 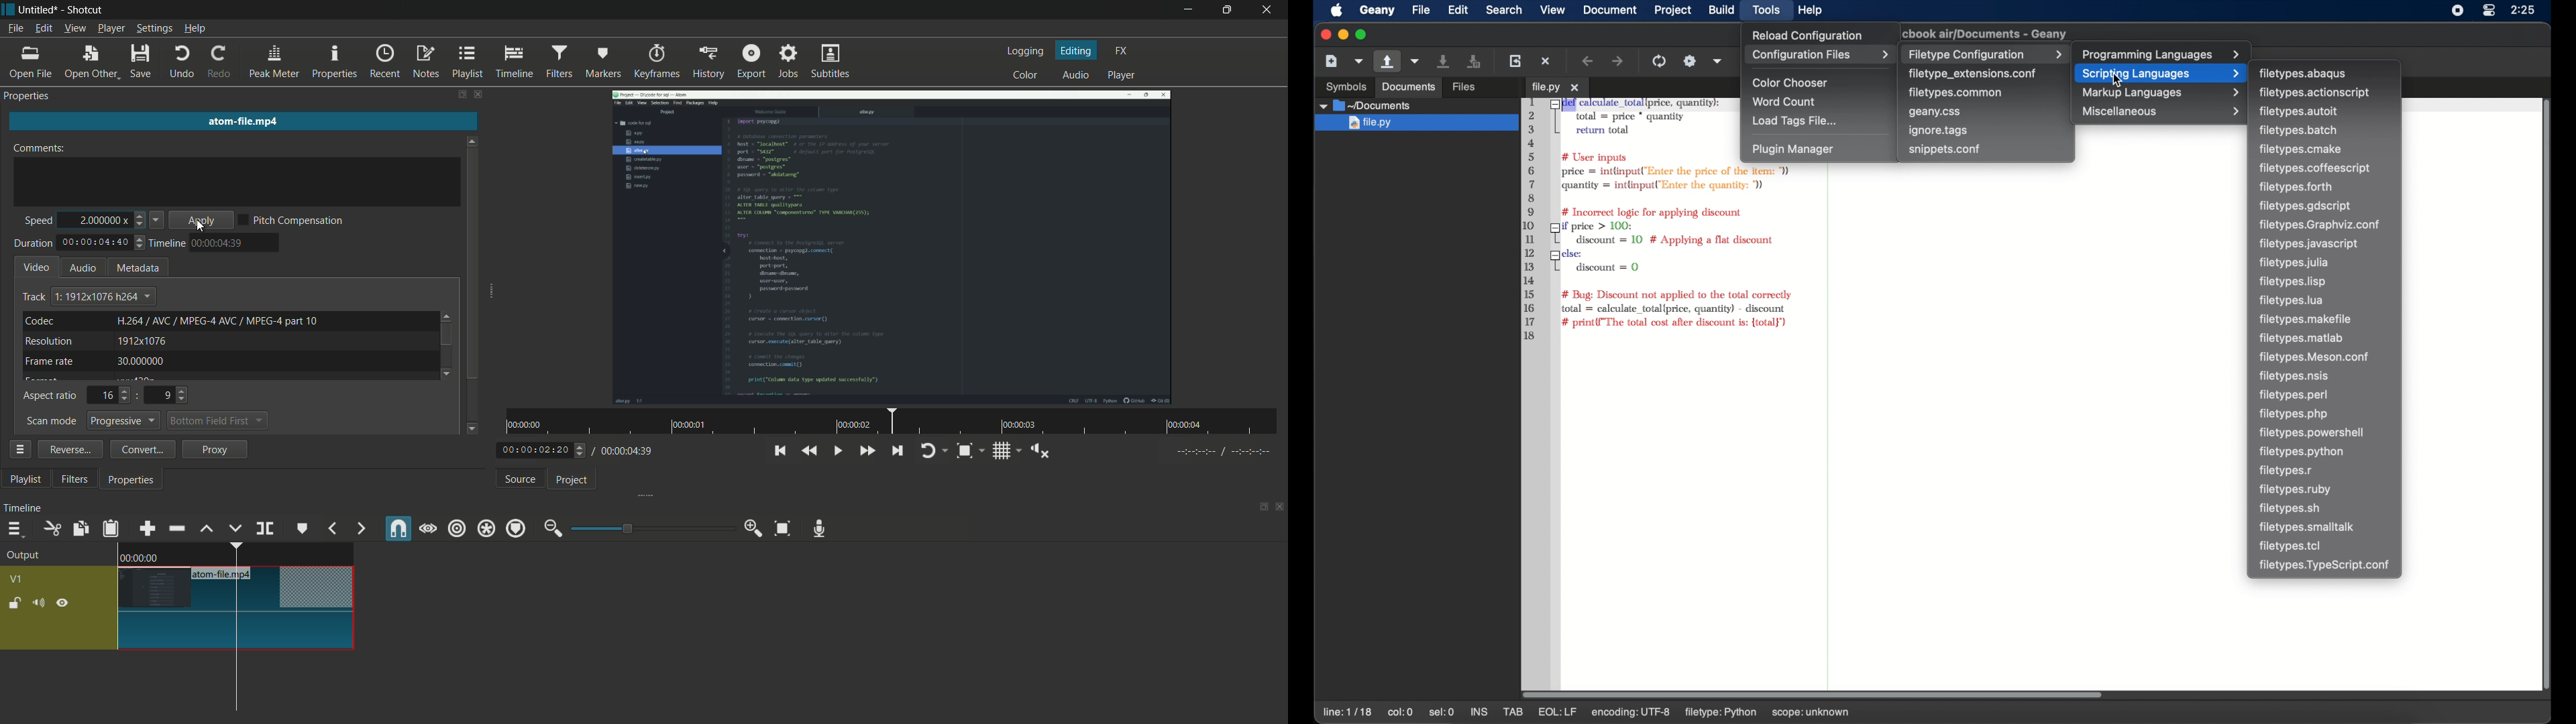 What do you see at coordinates (37, 267) in the screenshot?
I see `video` at bounding box center [37, 267].